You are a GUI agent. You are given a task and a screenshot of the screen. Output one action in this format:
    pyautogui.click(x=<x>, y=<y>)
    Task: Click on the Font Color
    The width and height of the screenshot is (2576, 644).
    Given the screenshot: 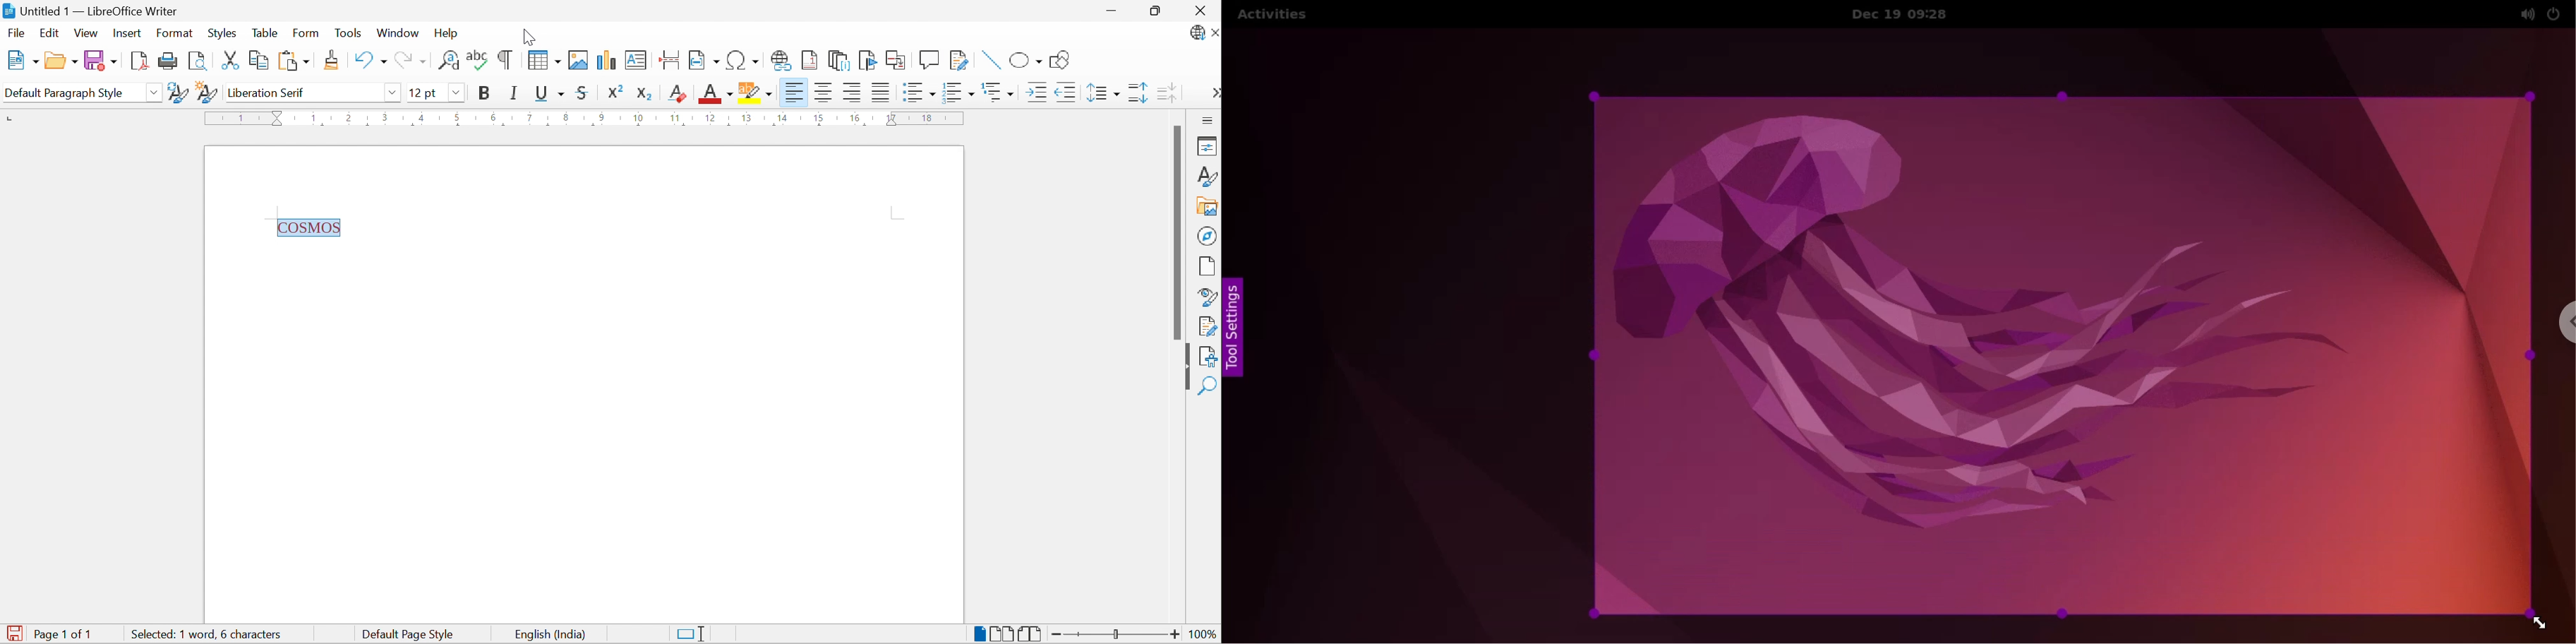 What is the action you would take?
    pyautogui.click(x=716, y=92)
    